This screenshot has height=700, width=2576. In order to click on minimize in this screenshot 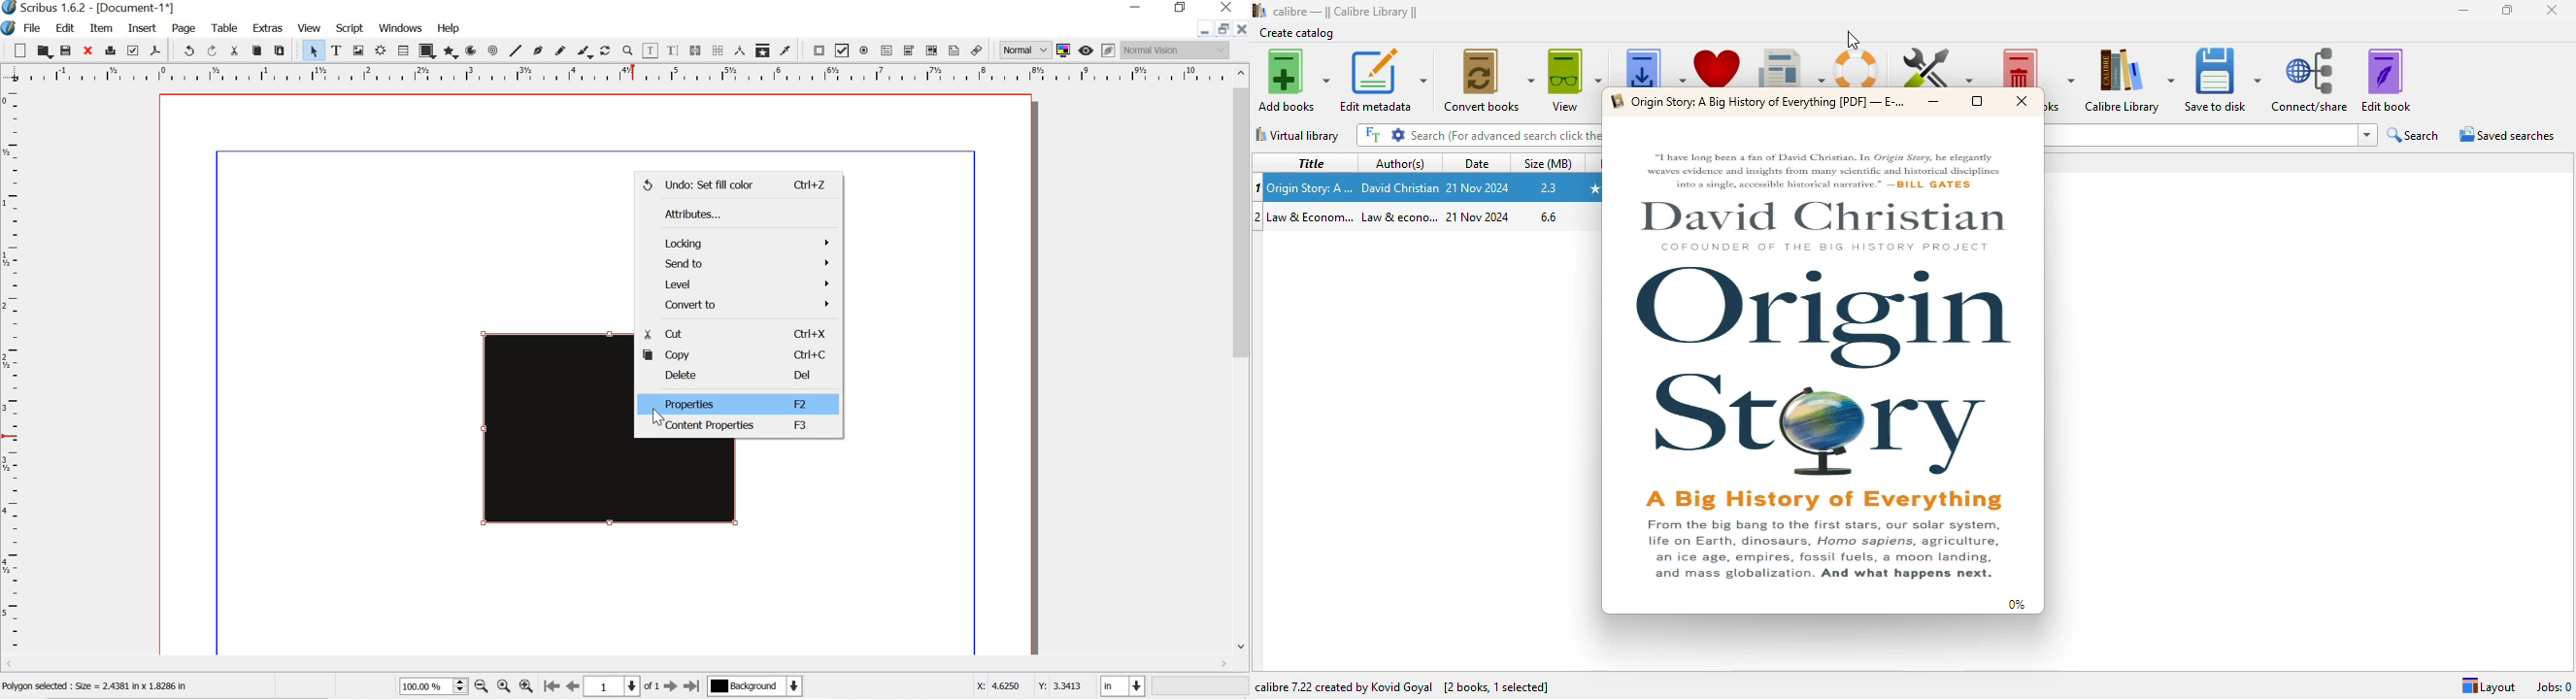, I will do `click(1935, 102)`.